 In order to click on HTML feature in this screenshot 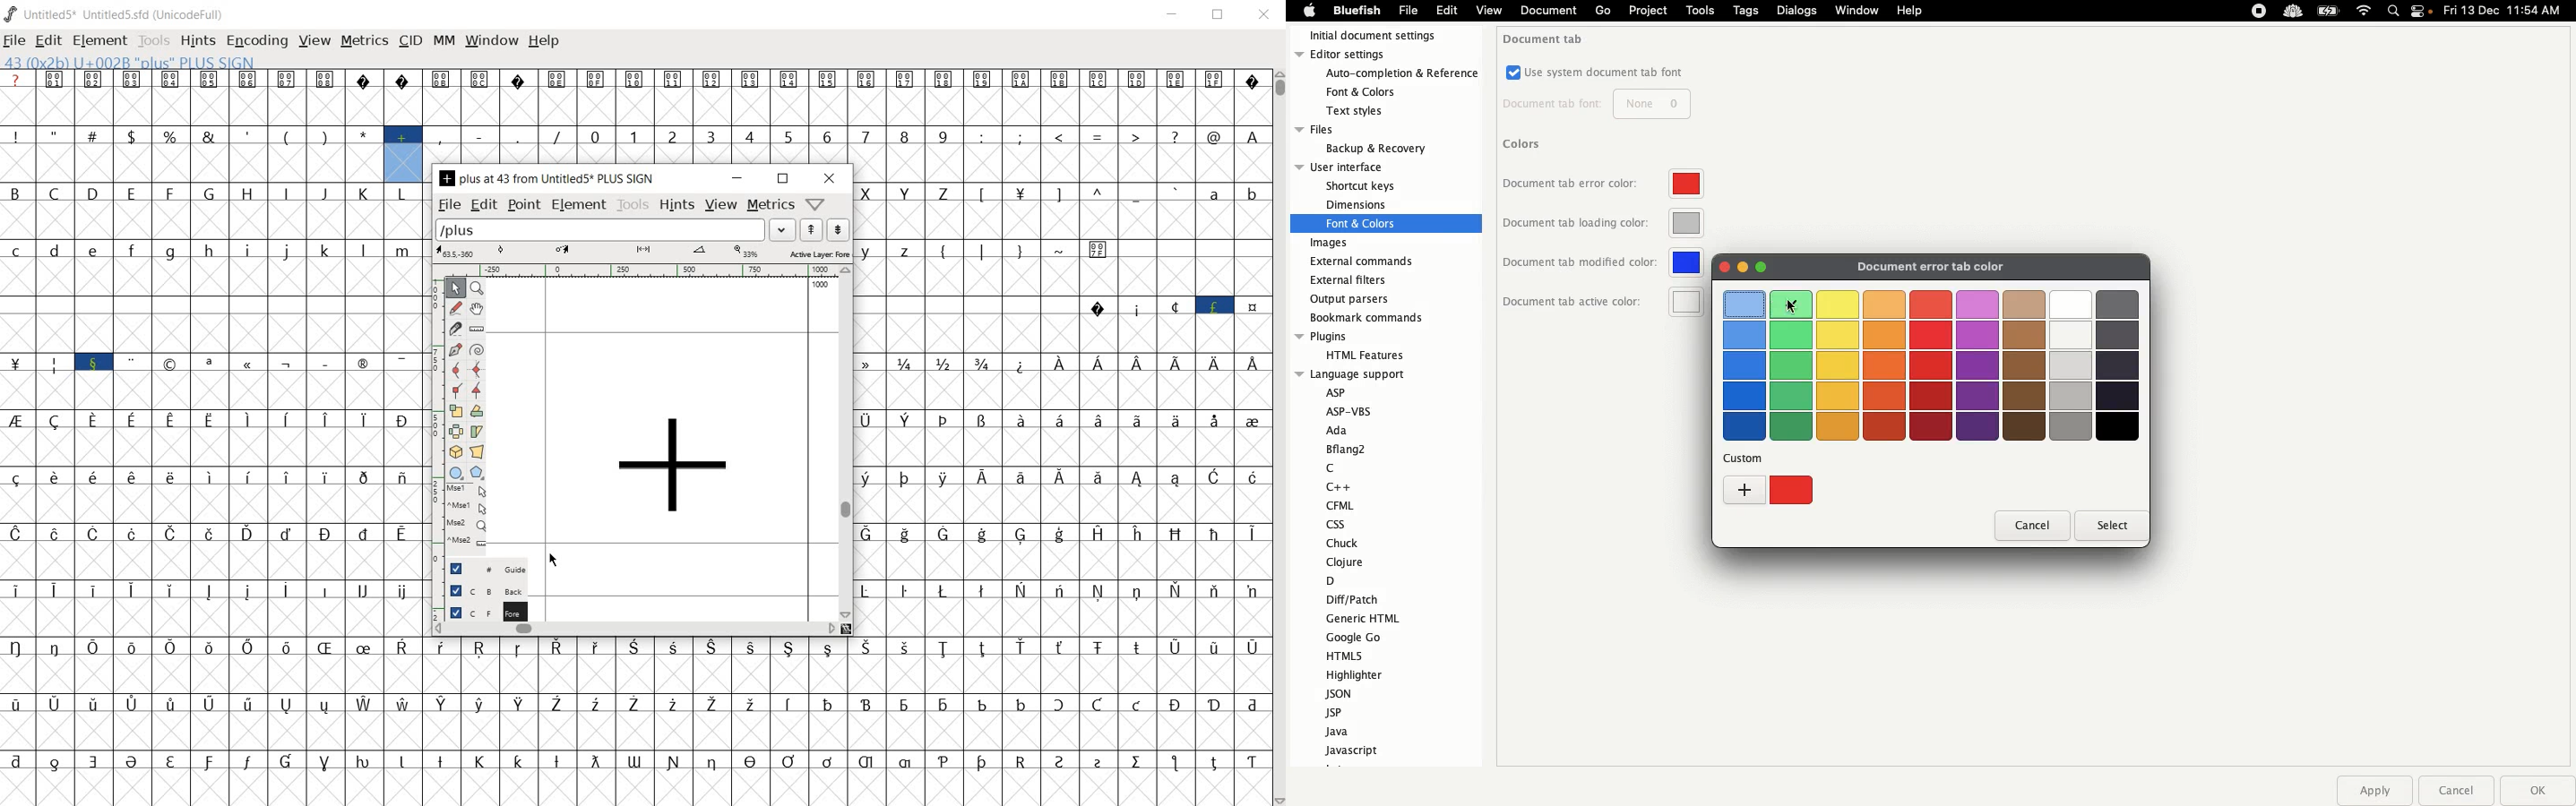, I will do `click(1361, 354)`.